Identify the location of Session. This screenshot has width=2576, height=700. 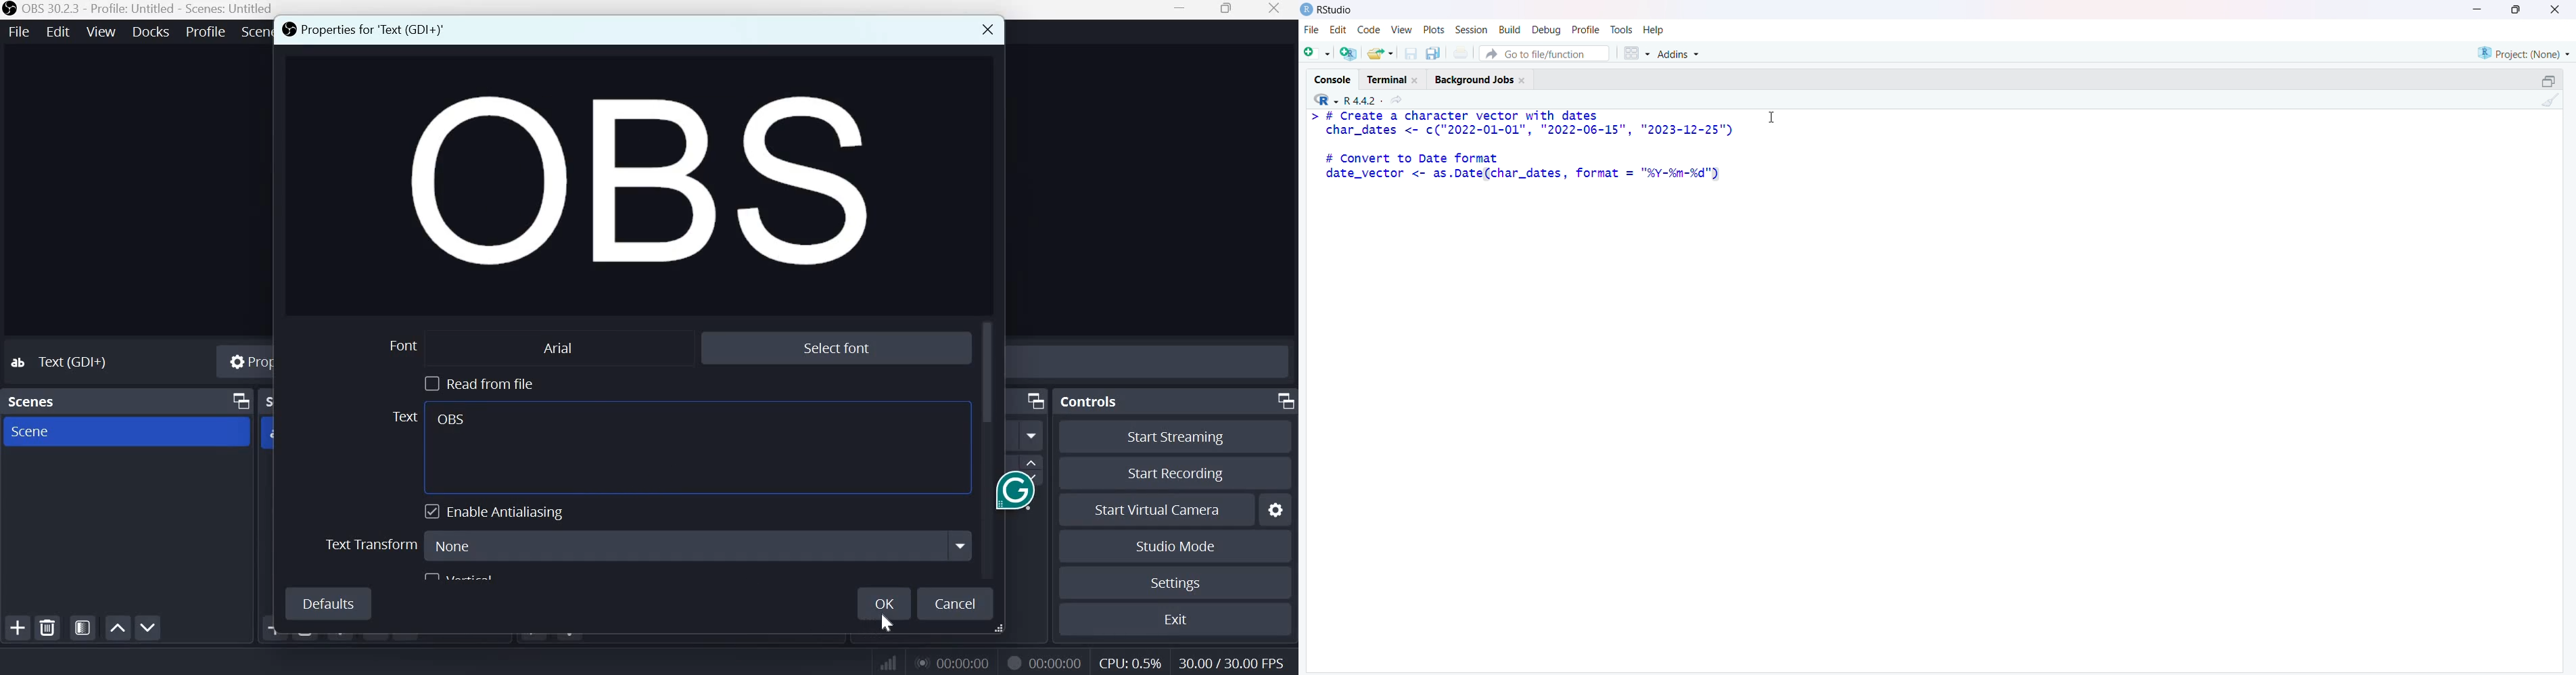
(1470, 31).